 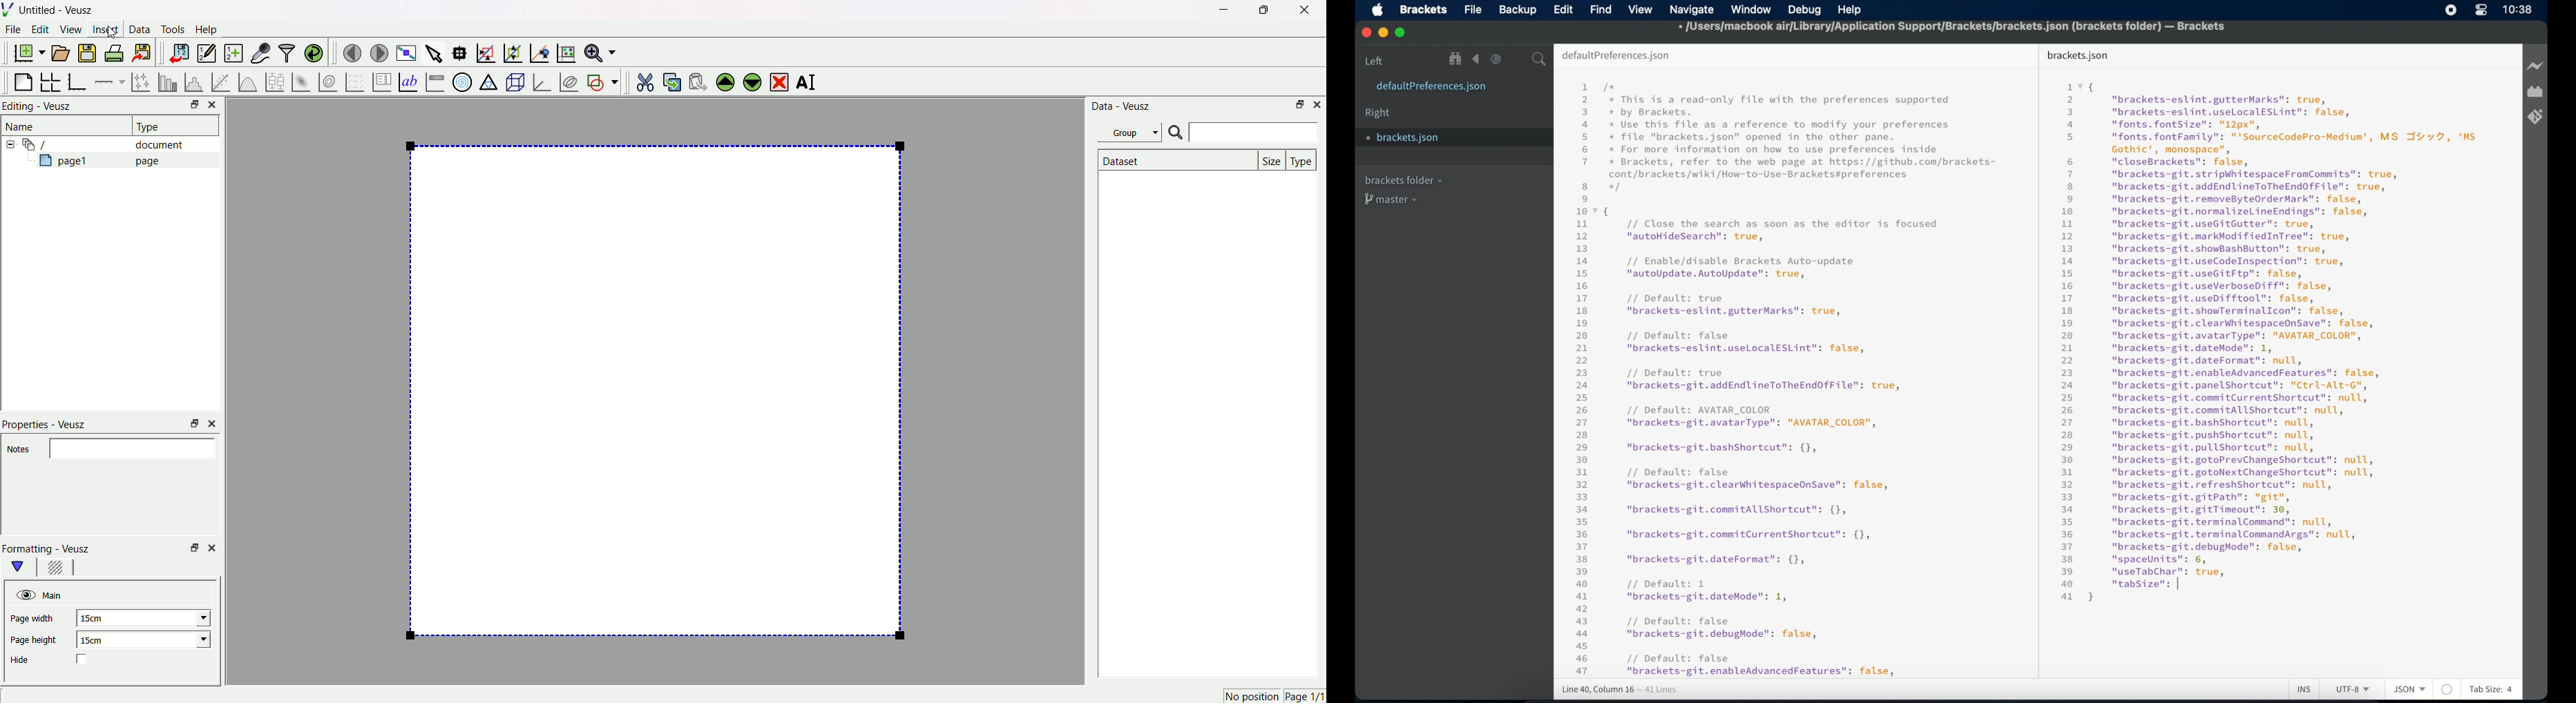 I want to click on backup, so click(x=1518, y=10).